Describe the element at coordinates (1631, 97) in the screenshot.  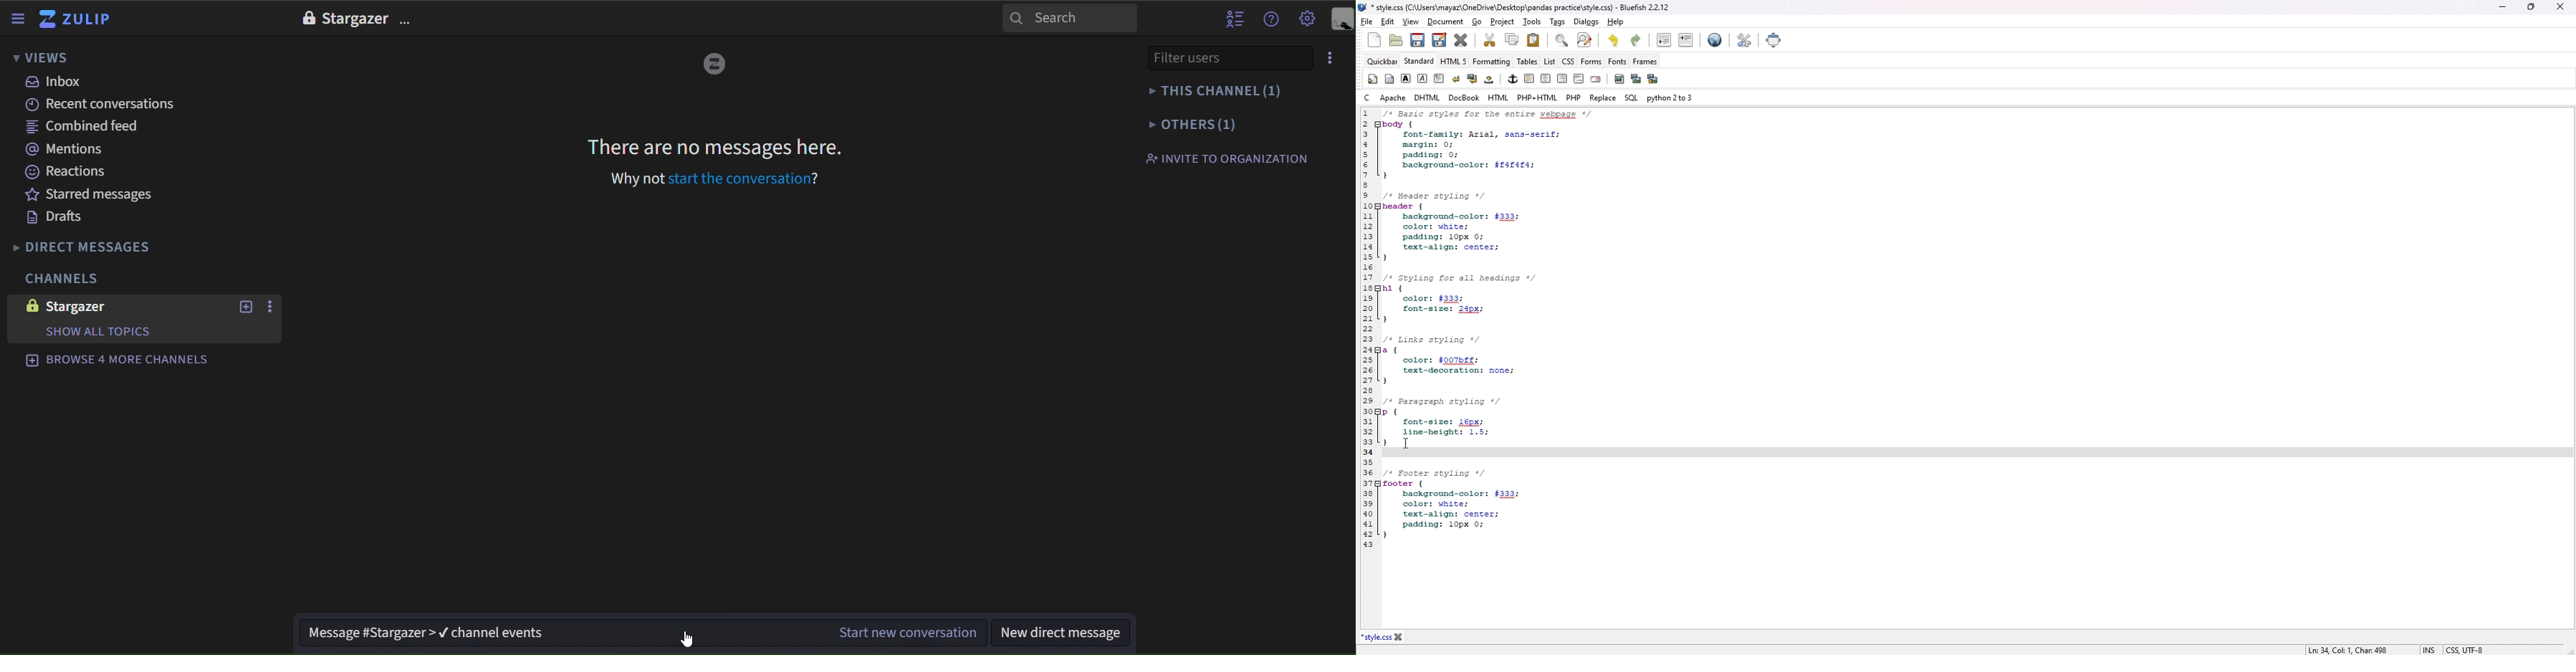
I see `sql` at that location.